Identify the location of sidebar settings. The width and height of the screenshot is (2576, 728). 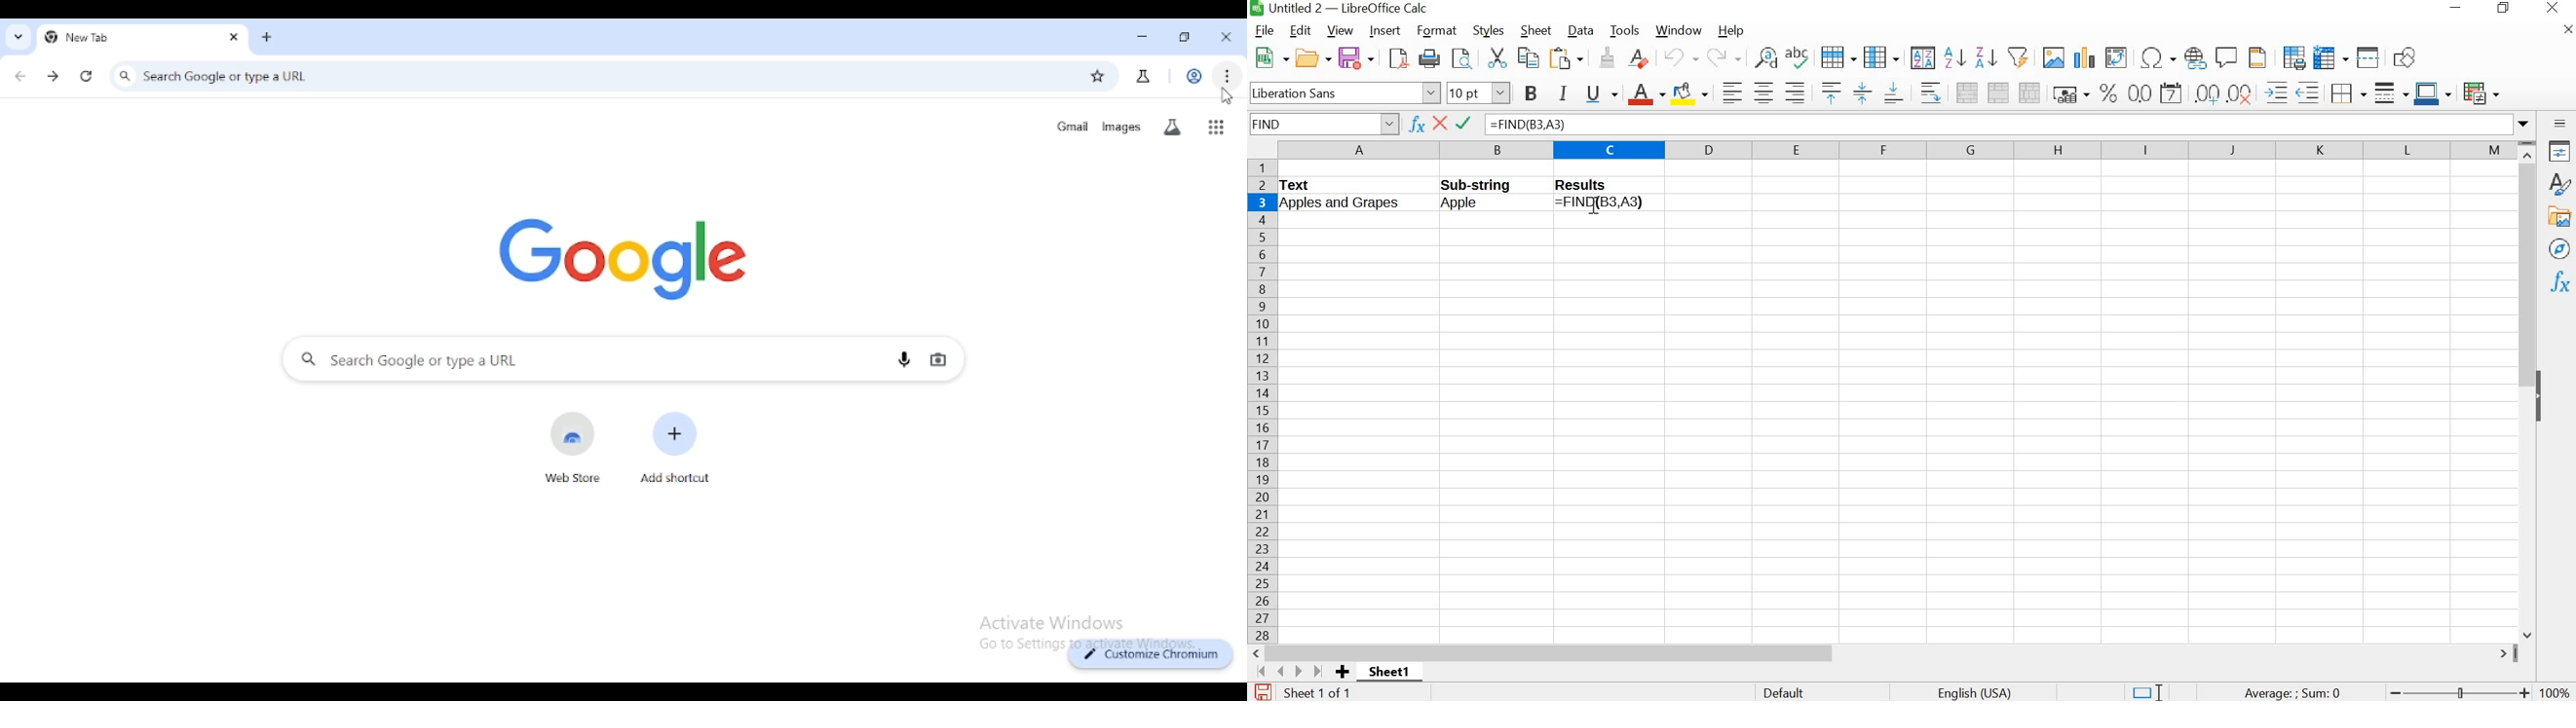
(2561, 123).